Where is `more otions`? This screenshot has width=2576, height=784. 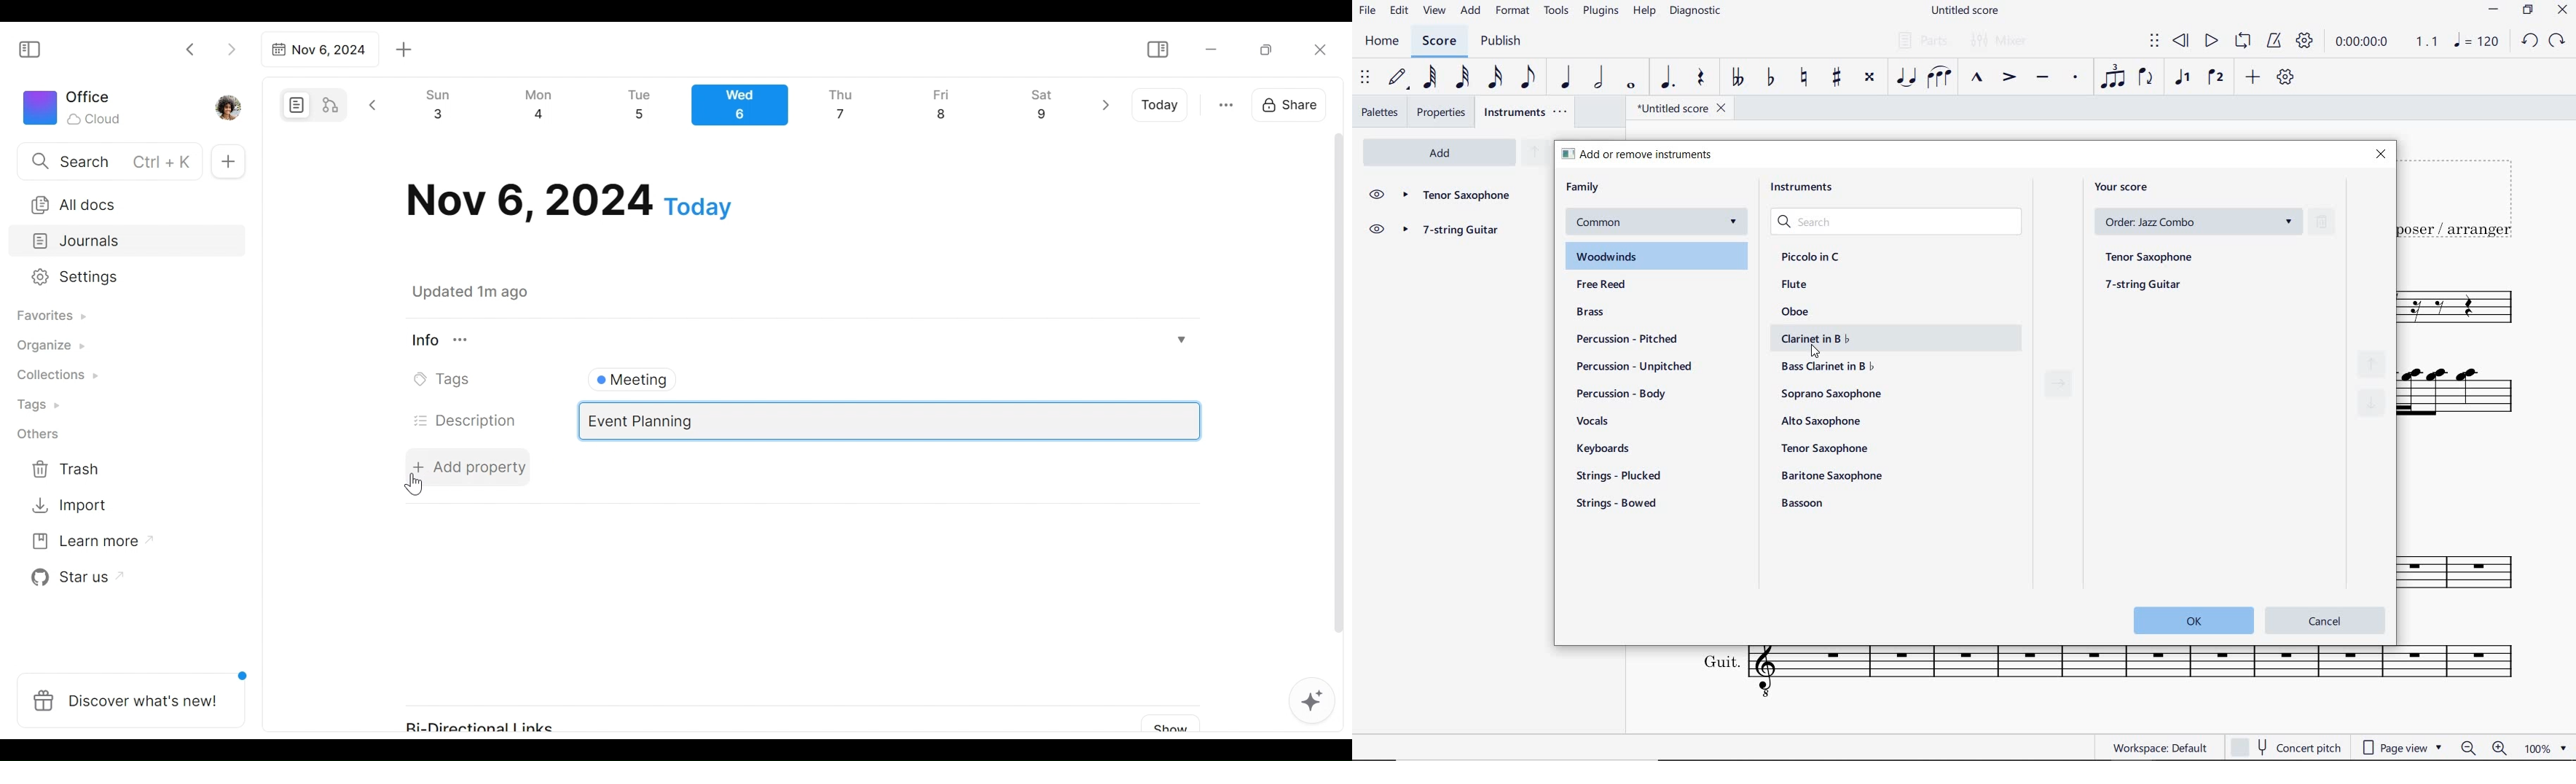 more otions is located at coordinates (1226, 104).